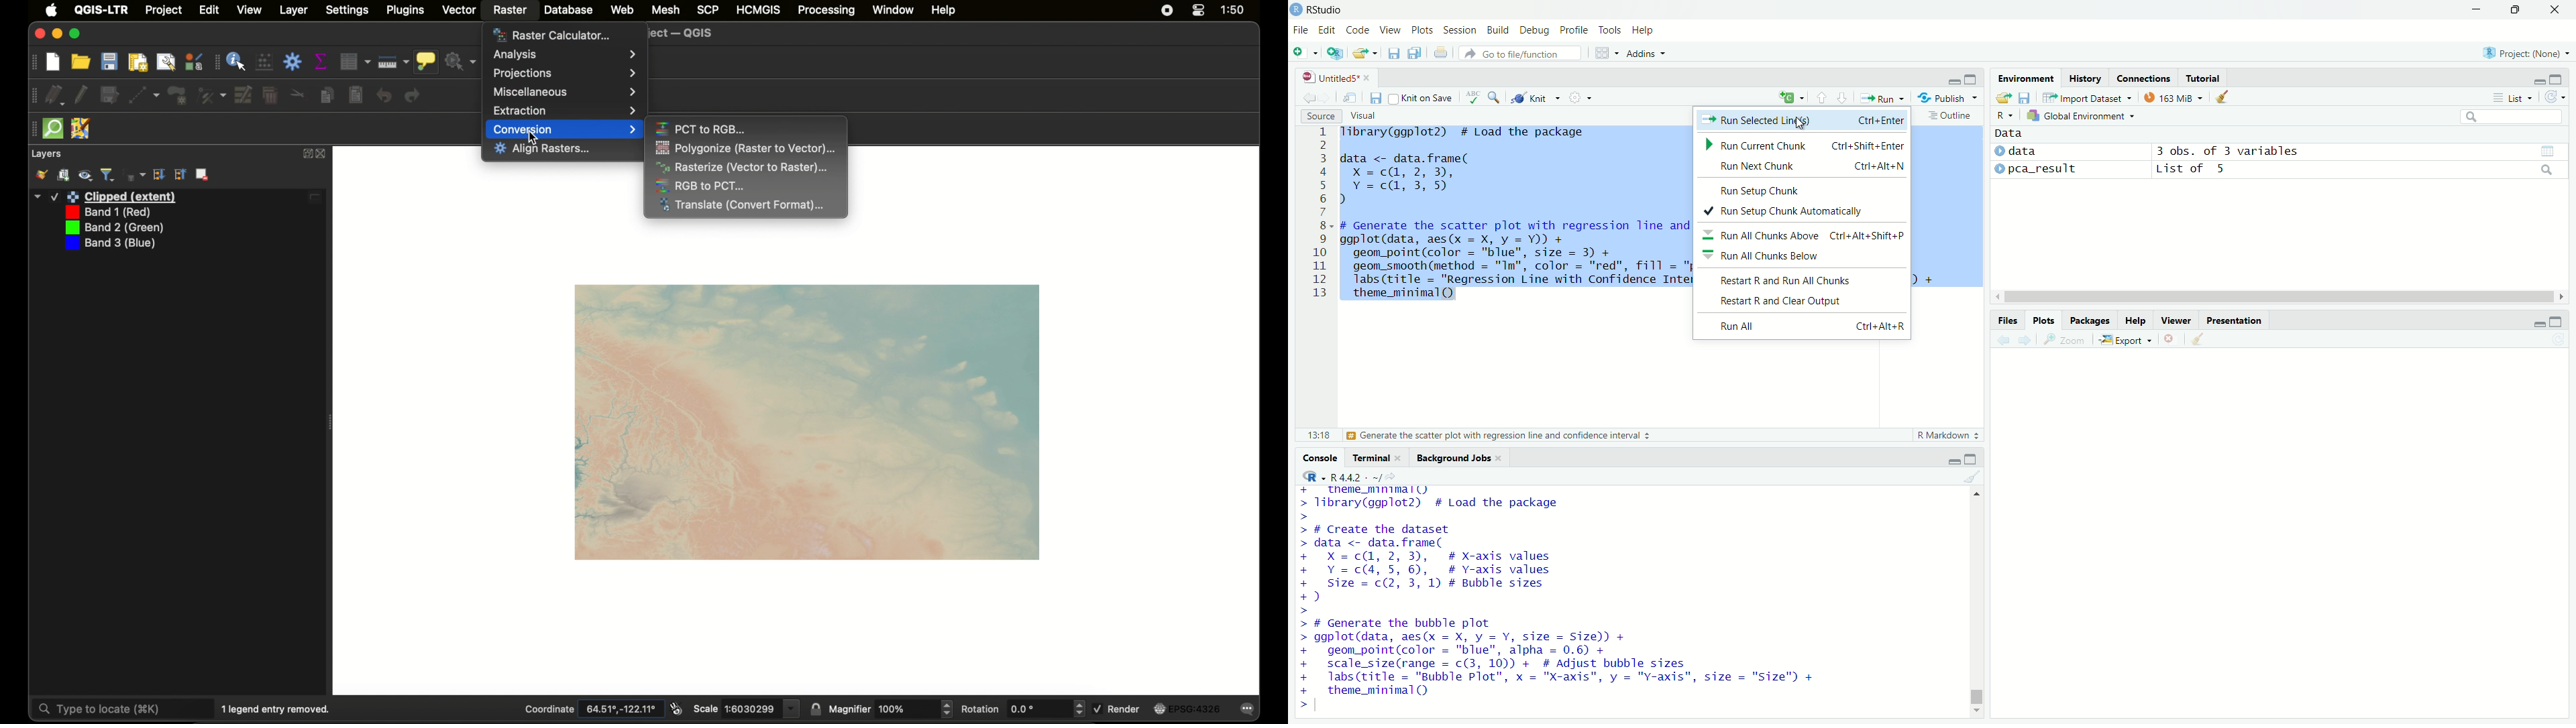 The image size is (2576, 728). What do you see at coordinates (356, 95) in the screenshot?
I see `paste features` at bounding box center [356, 95].